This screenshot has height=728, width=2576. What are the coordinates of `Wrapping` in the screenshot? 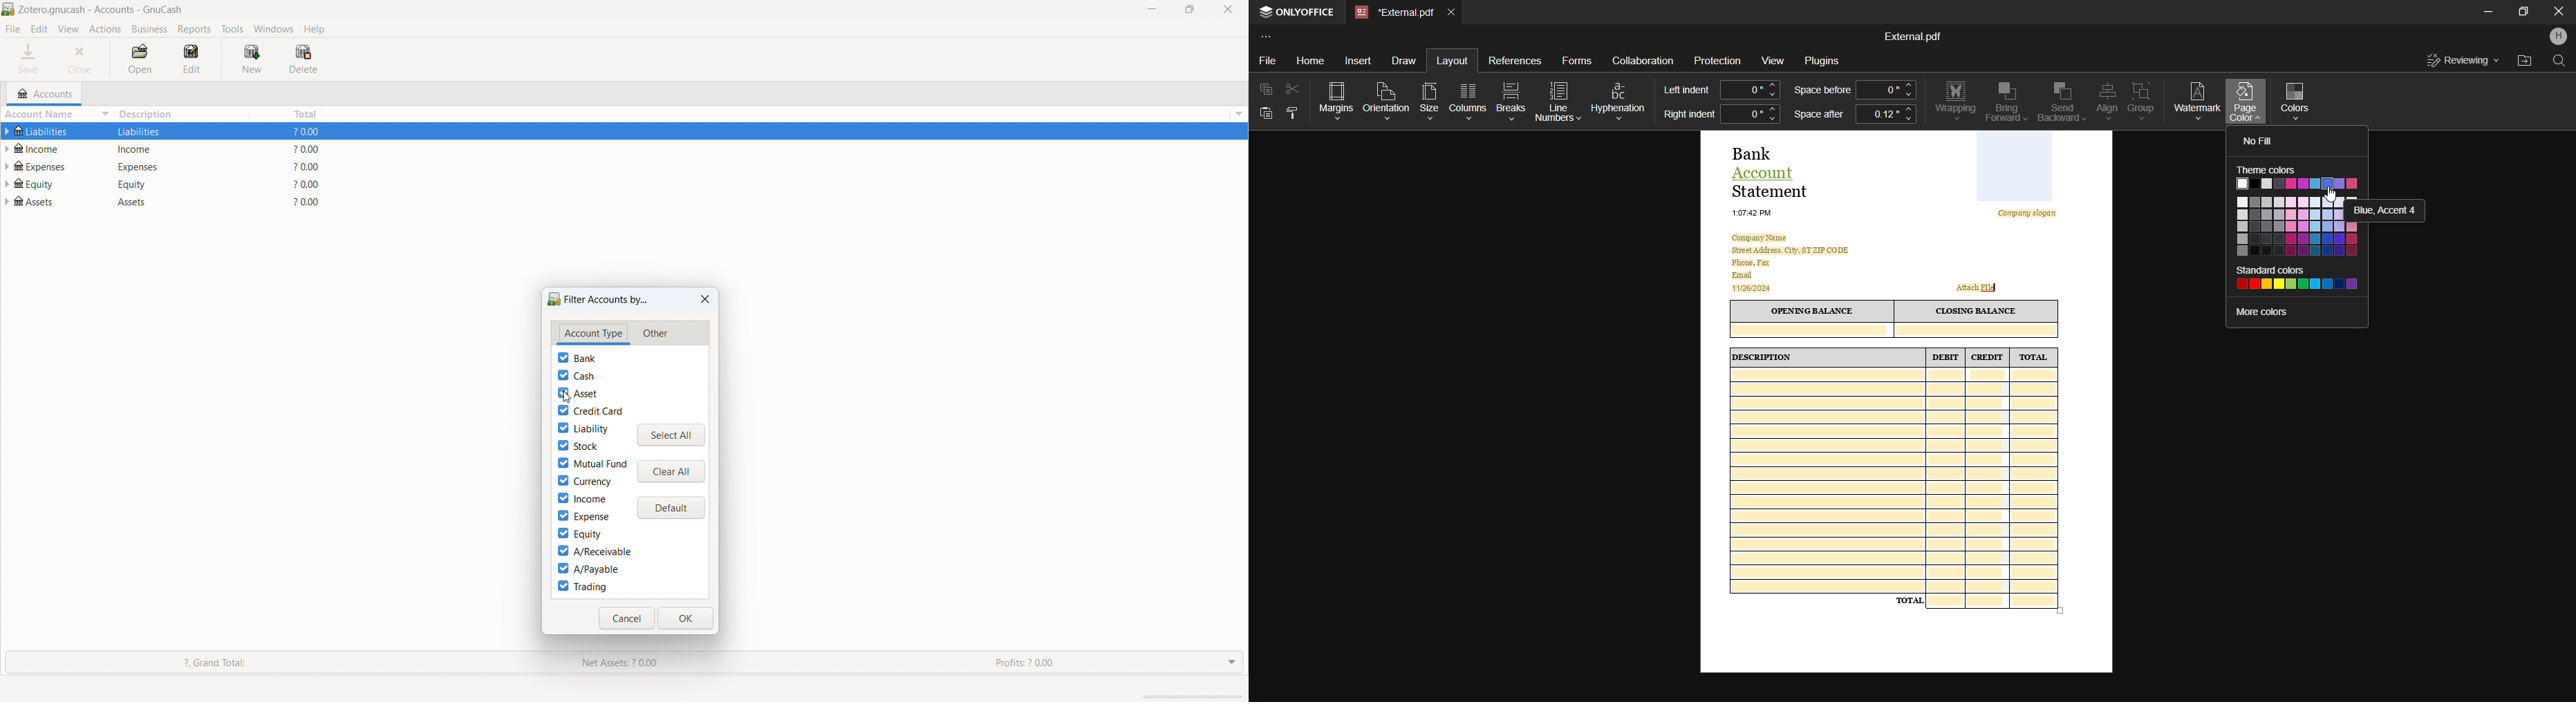 It's located at (1954, 102).